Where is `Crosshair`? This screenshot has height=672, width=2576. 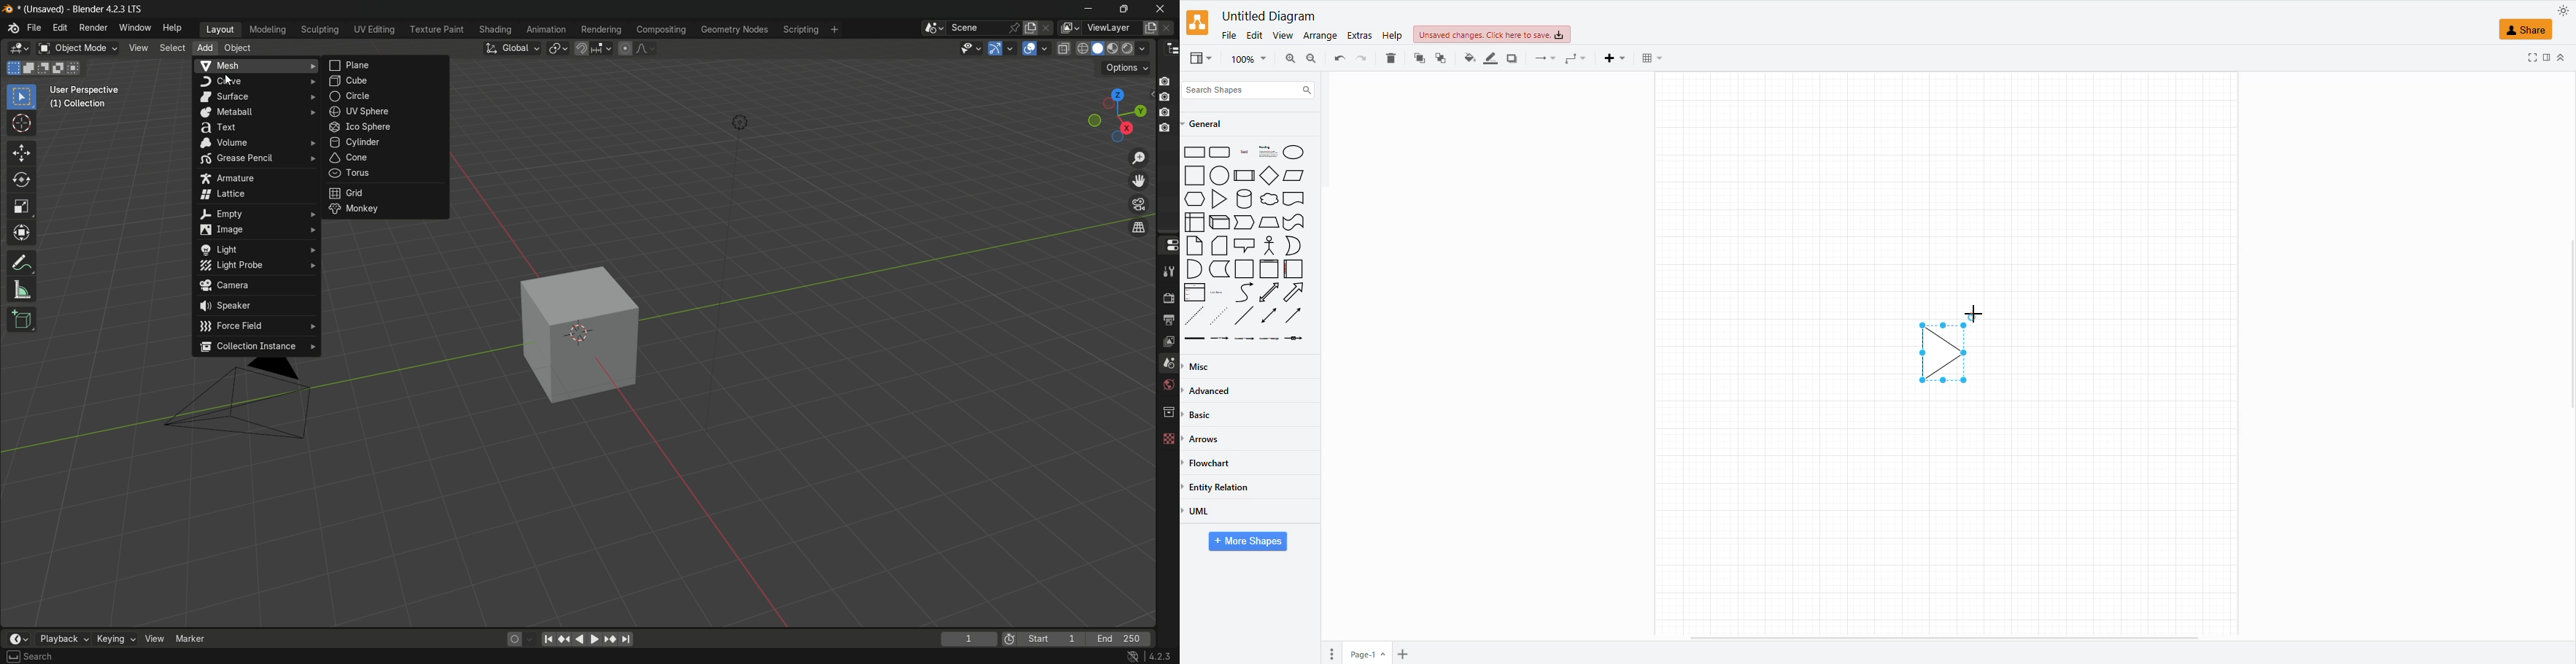
Crosshair is located at coordinates (1978, 315).